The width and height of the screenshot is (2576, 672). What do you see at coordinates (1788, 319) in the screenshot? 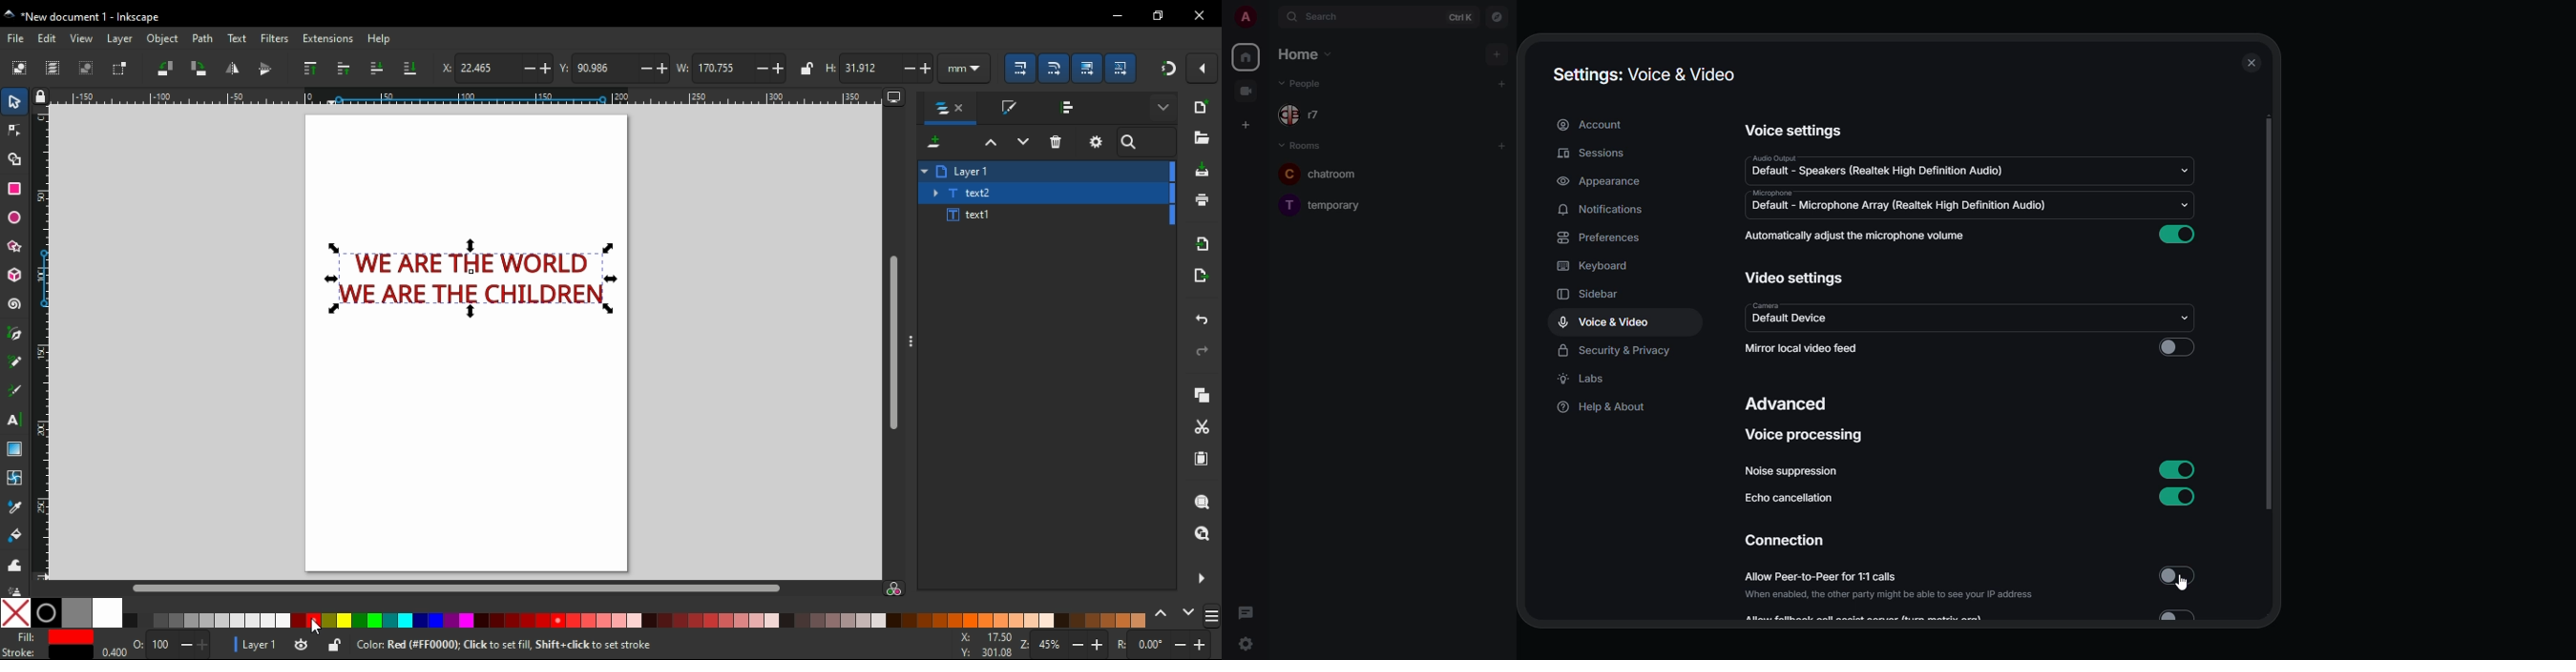
I see `default` at bounding box center [1788, 319].